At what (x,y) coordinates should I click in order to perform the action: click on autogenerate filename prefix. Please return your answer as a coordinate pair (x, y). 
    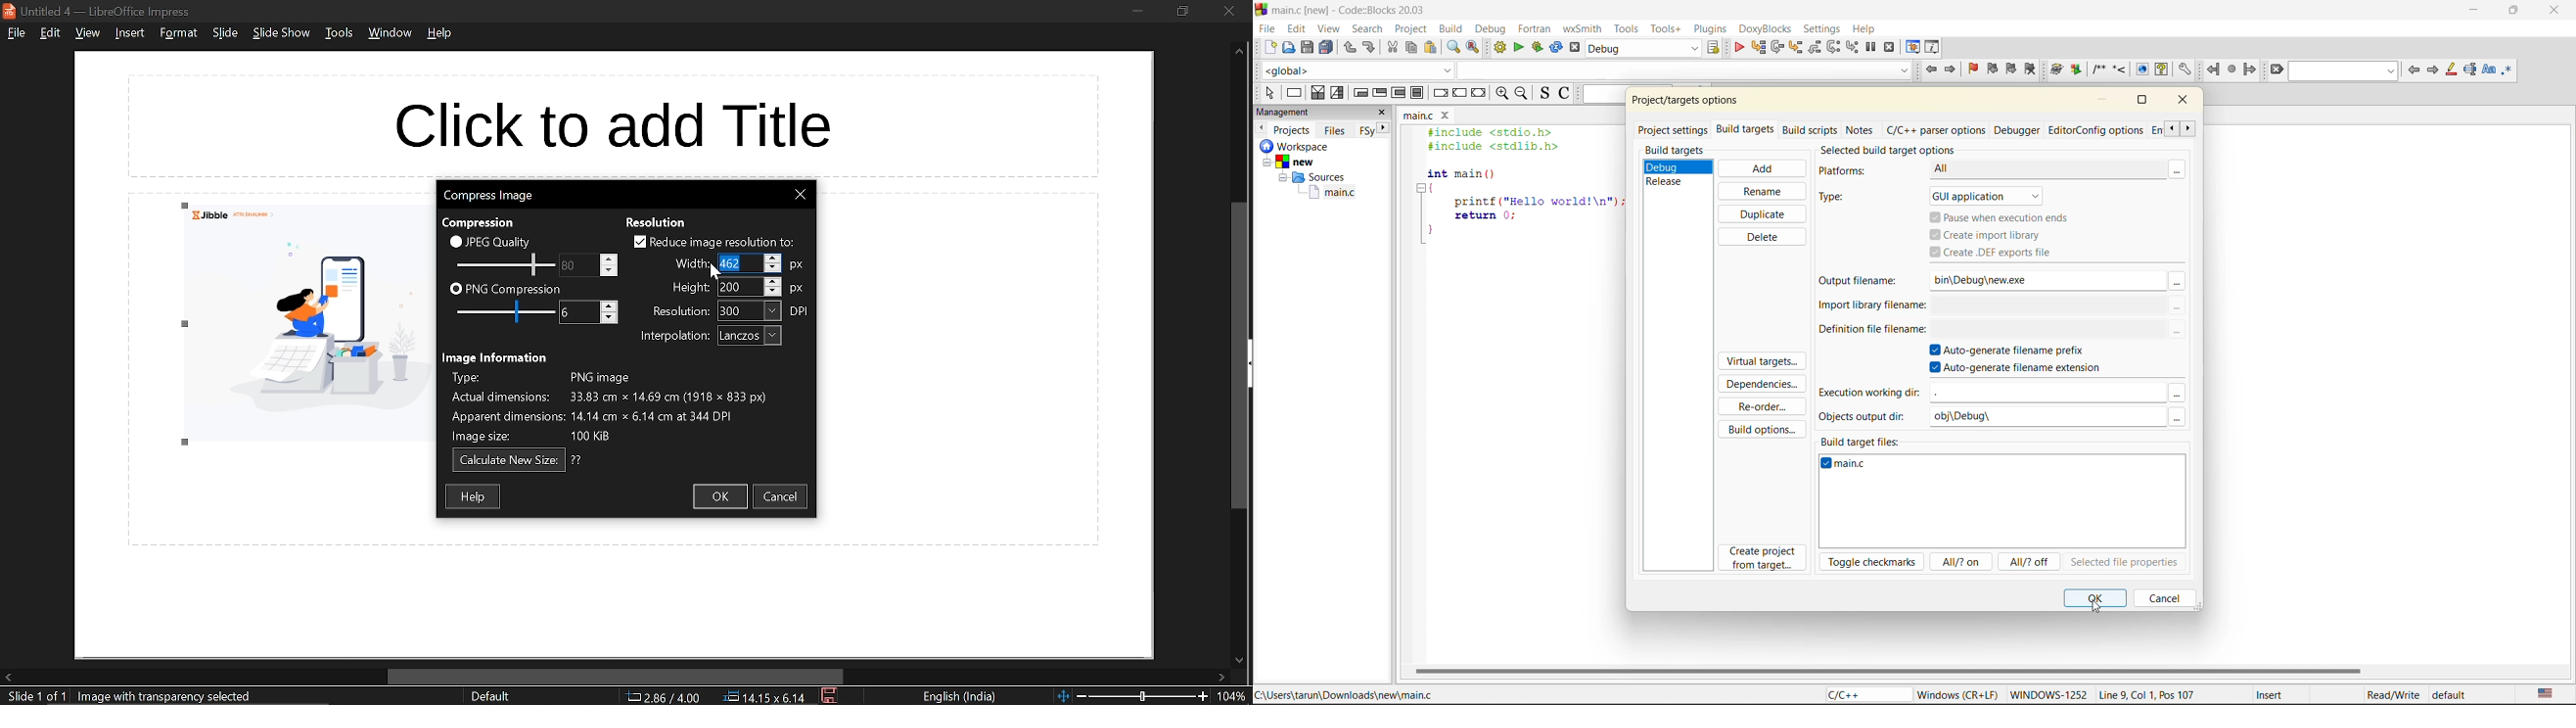
    Looking at the image, I should click on (2009, 349).